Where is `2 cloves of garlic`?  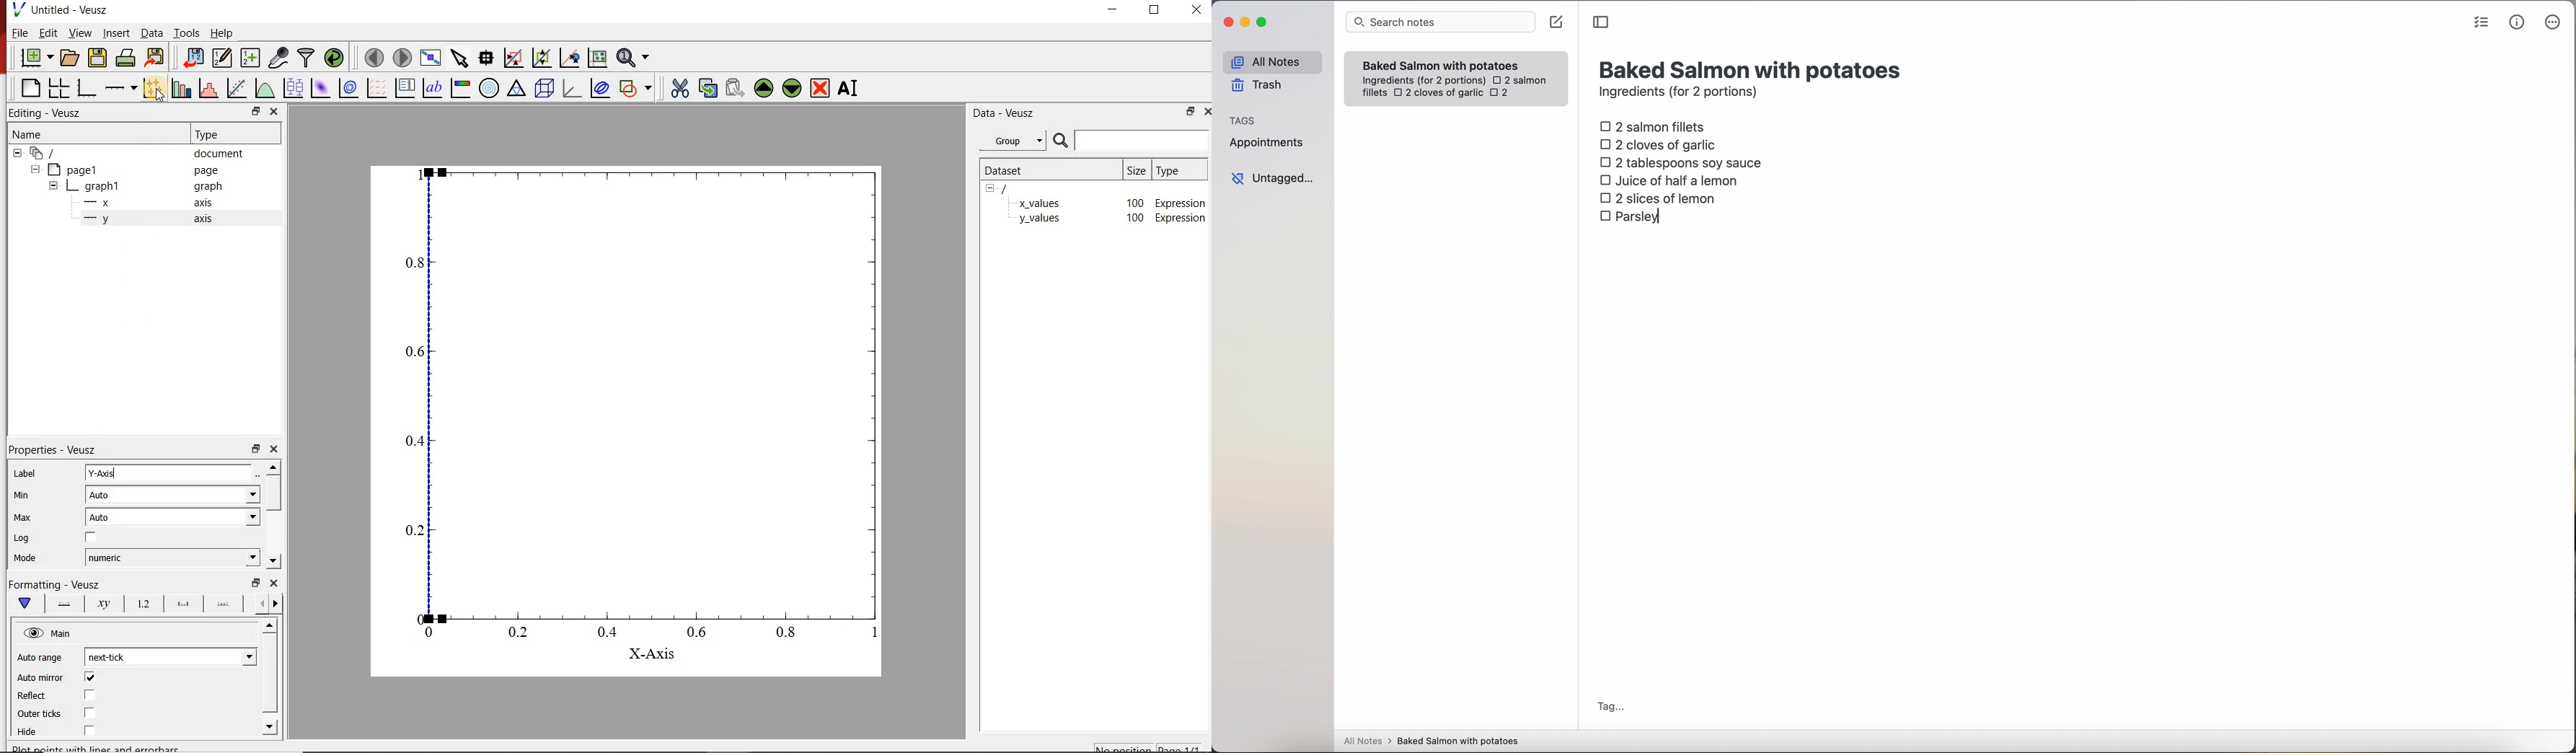
2 cloves of garlic is located at coordinates (1438, 93).